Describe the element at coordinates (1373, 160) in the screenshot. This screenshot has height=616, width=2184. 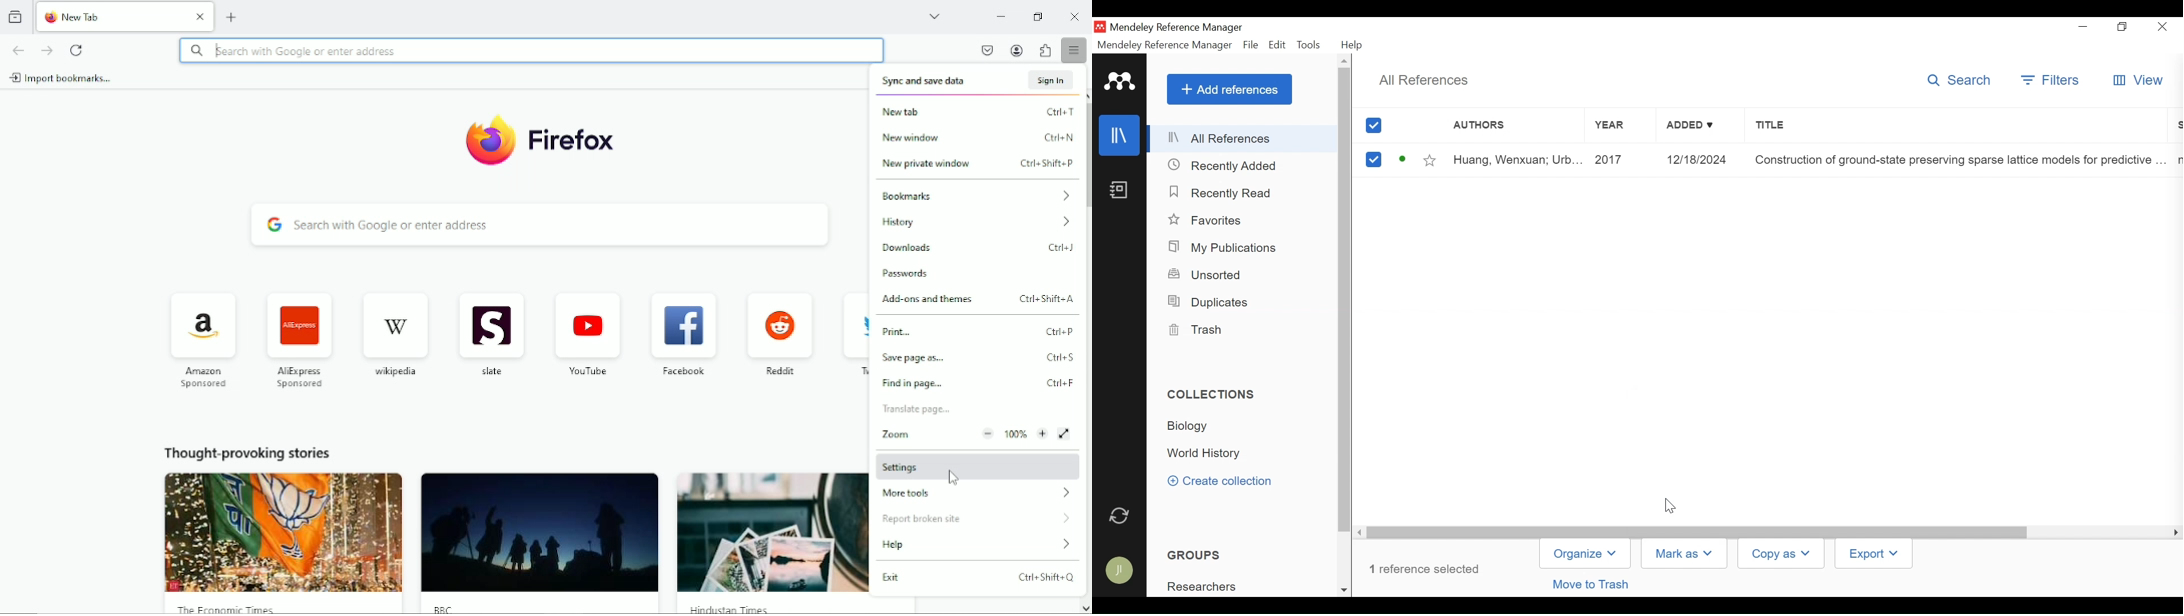
I see `(un)select` at that location.